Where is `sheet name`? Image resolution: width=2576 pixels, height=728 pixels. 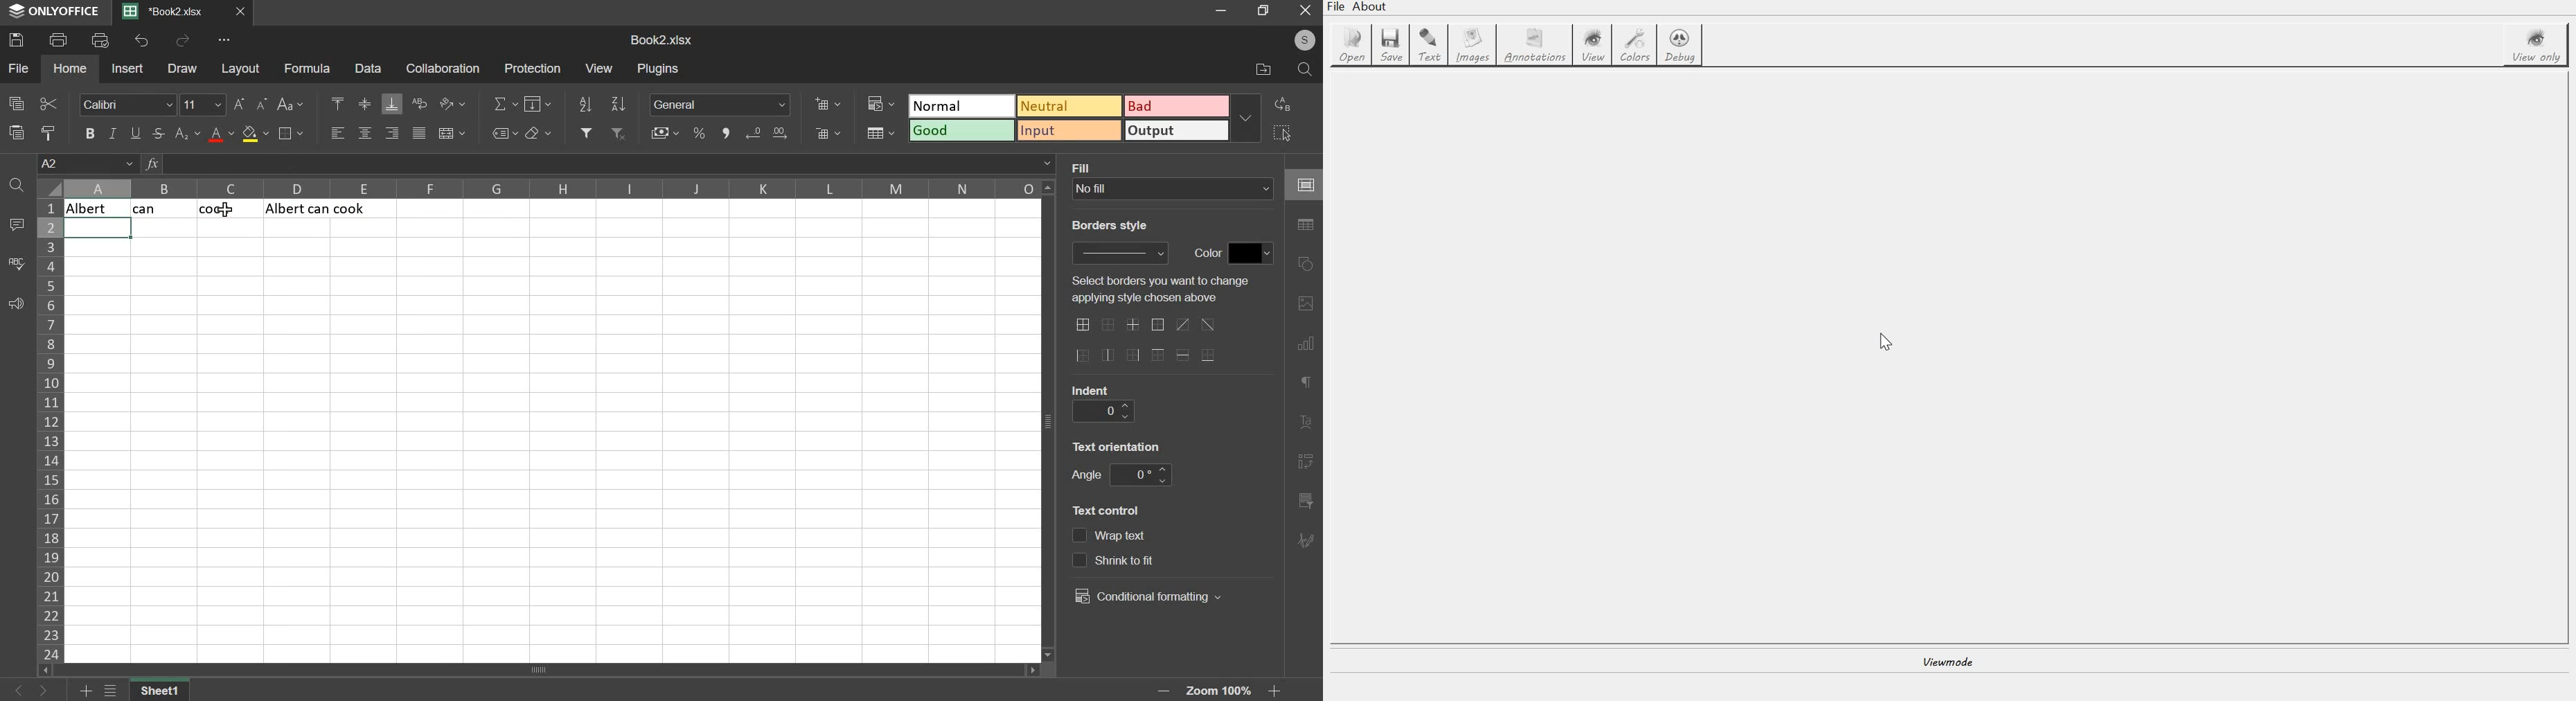 sheet name is located at coordinates (164, 691).